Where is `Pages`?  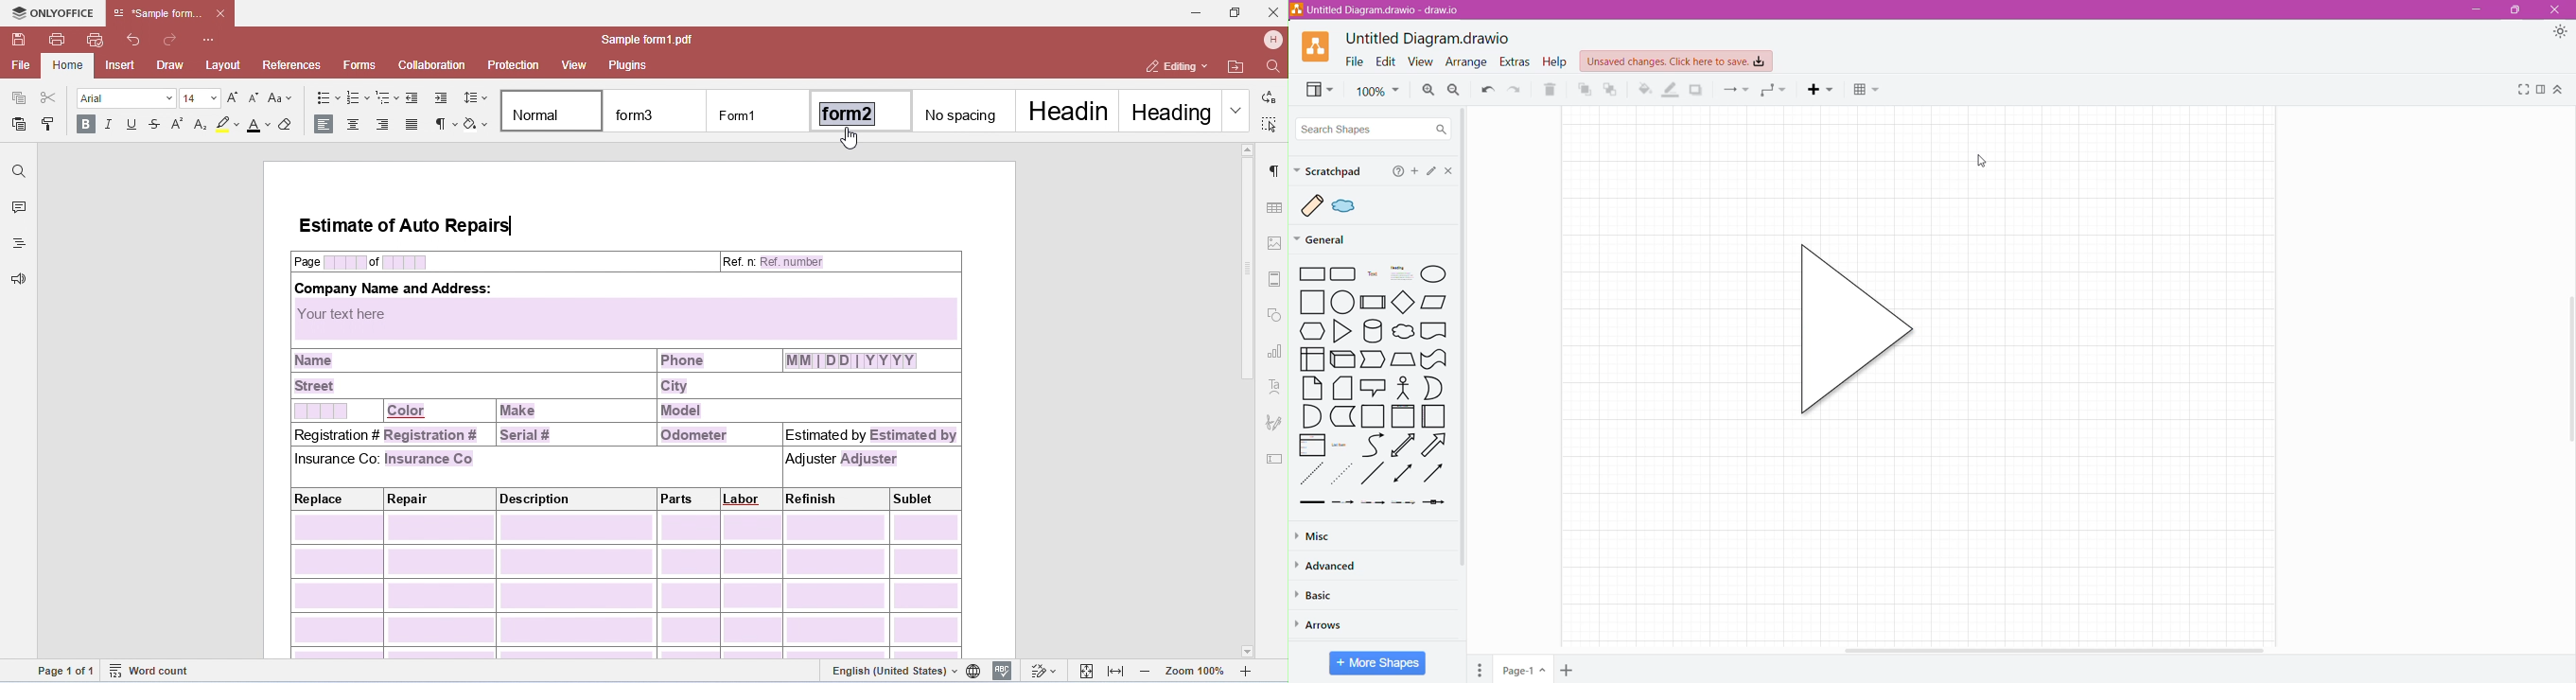
Pages is located at coordinates (1479, 669).